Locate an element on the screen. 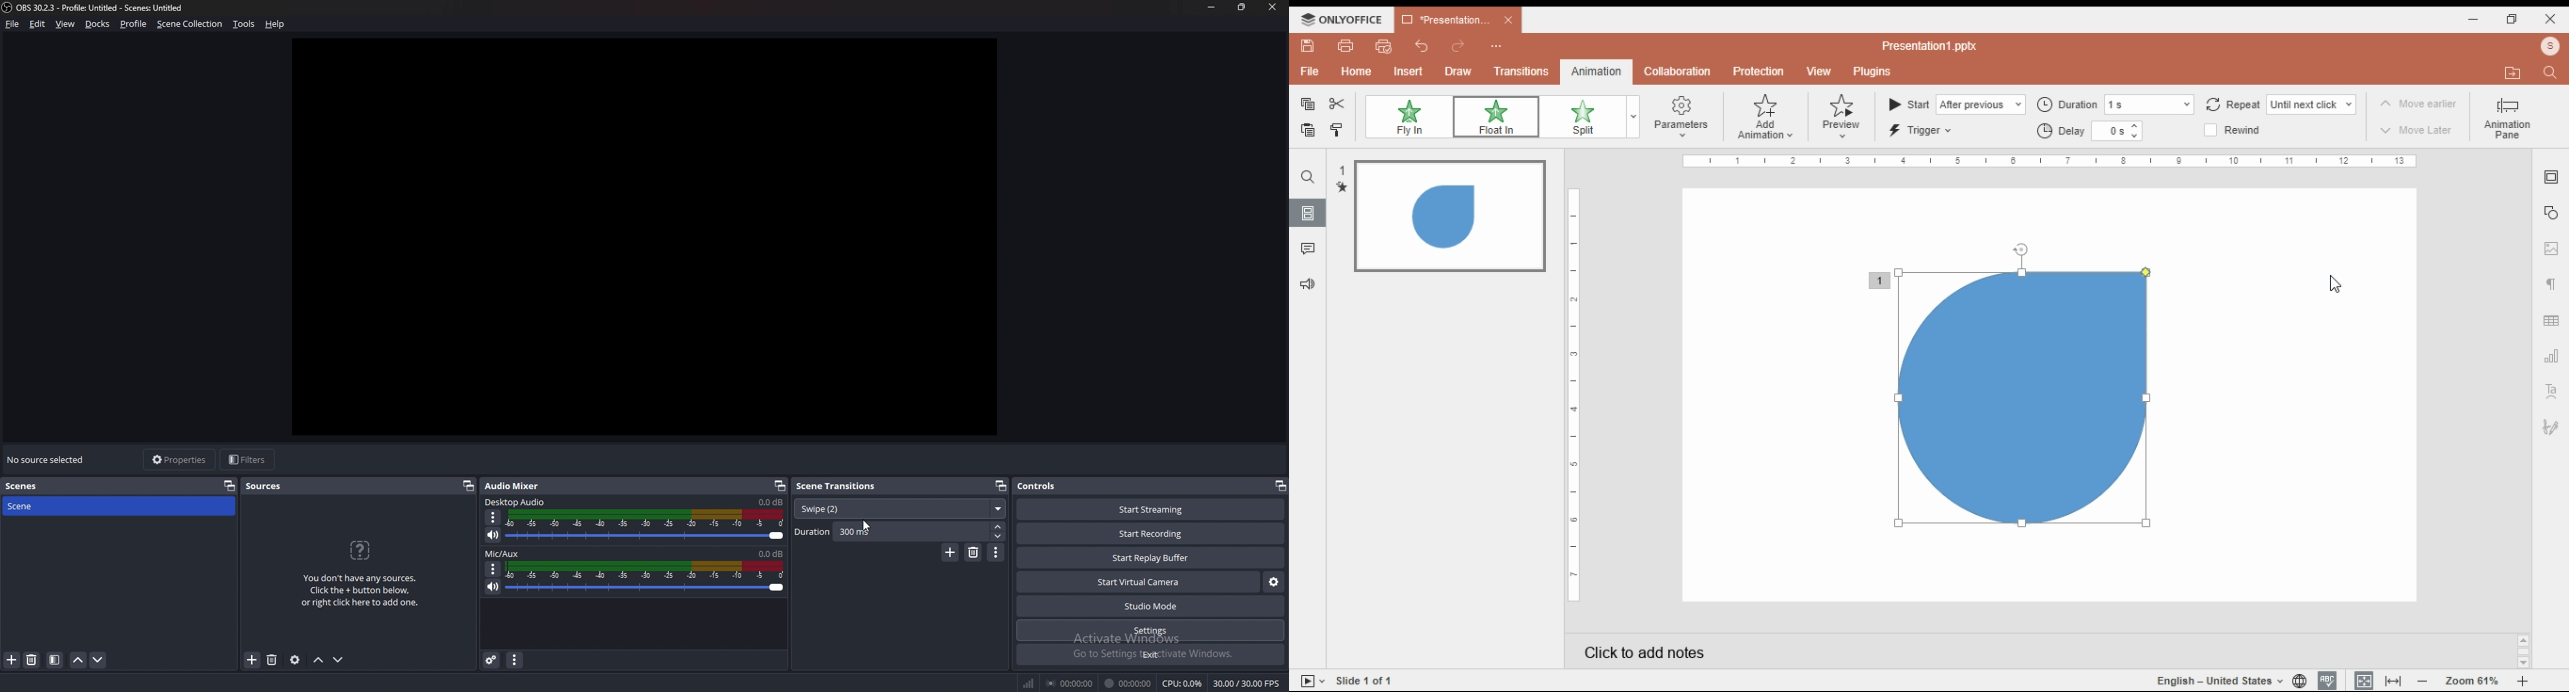  swipe is located at coordinates (900, 509).